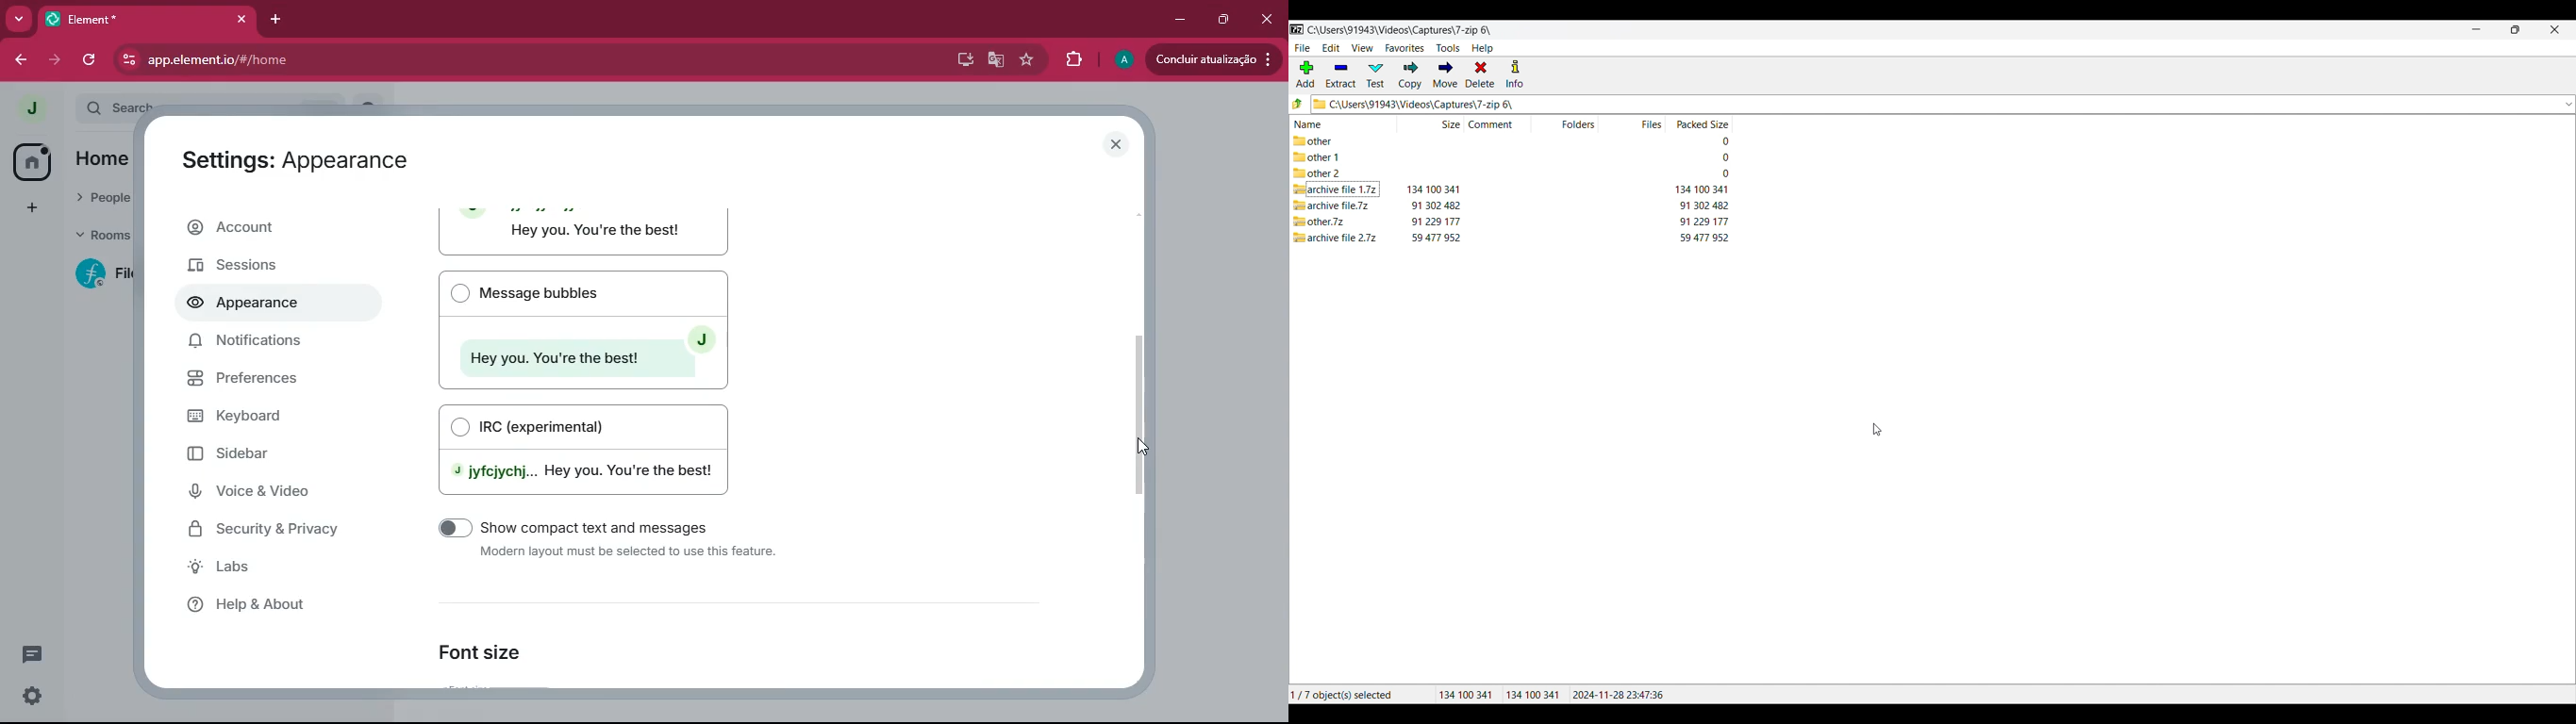  Describe the element at coordinates (2477, 29) in the screenshot. I see `Minimize` at that location.